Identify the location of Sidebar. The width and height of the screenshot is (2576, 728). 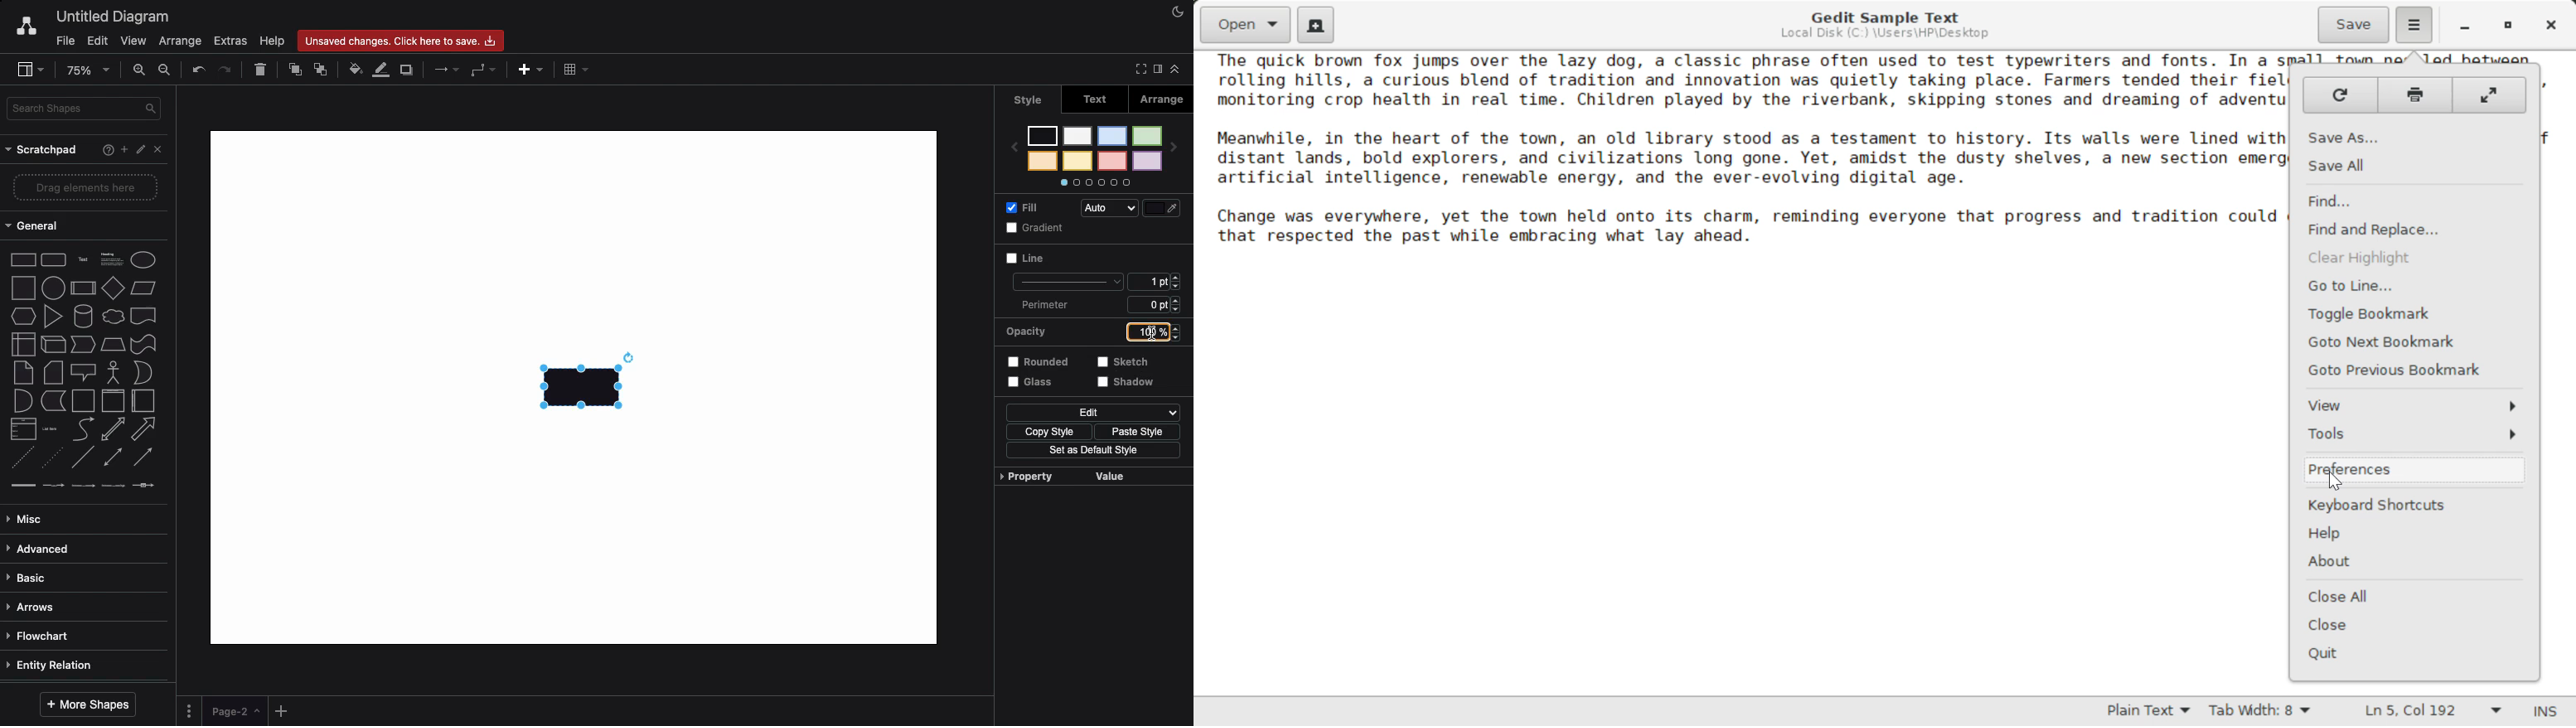
(1155, 70).